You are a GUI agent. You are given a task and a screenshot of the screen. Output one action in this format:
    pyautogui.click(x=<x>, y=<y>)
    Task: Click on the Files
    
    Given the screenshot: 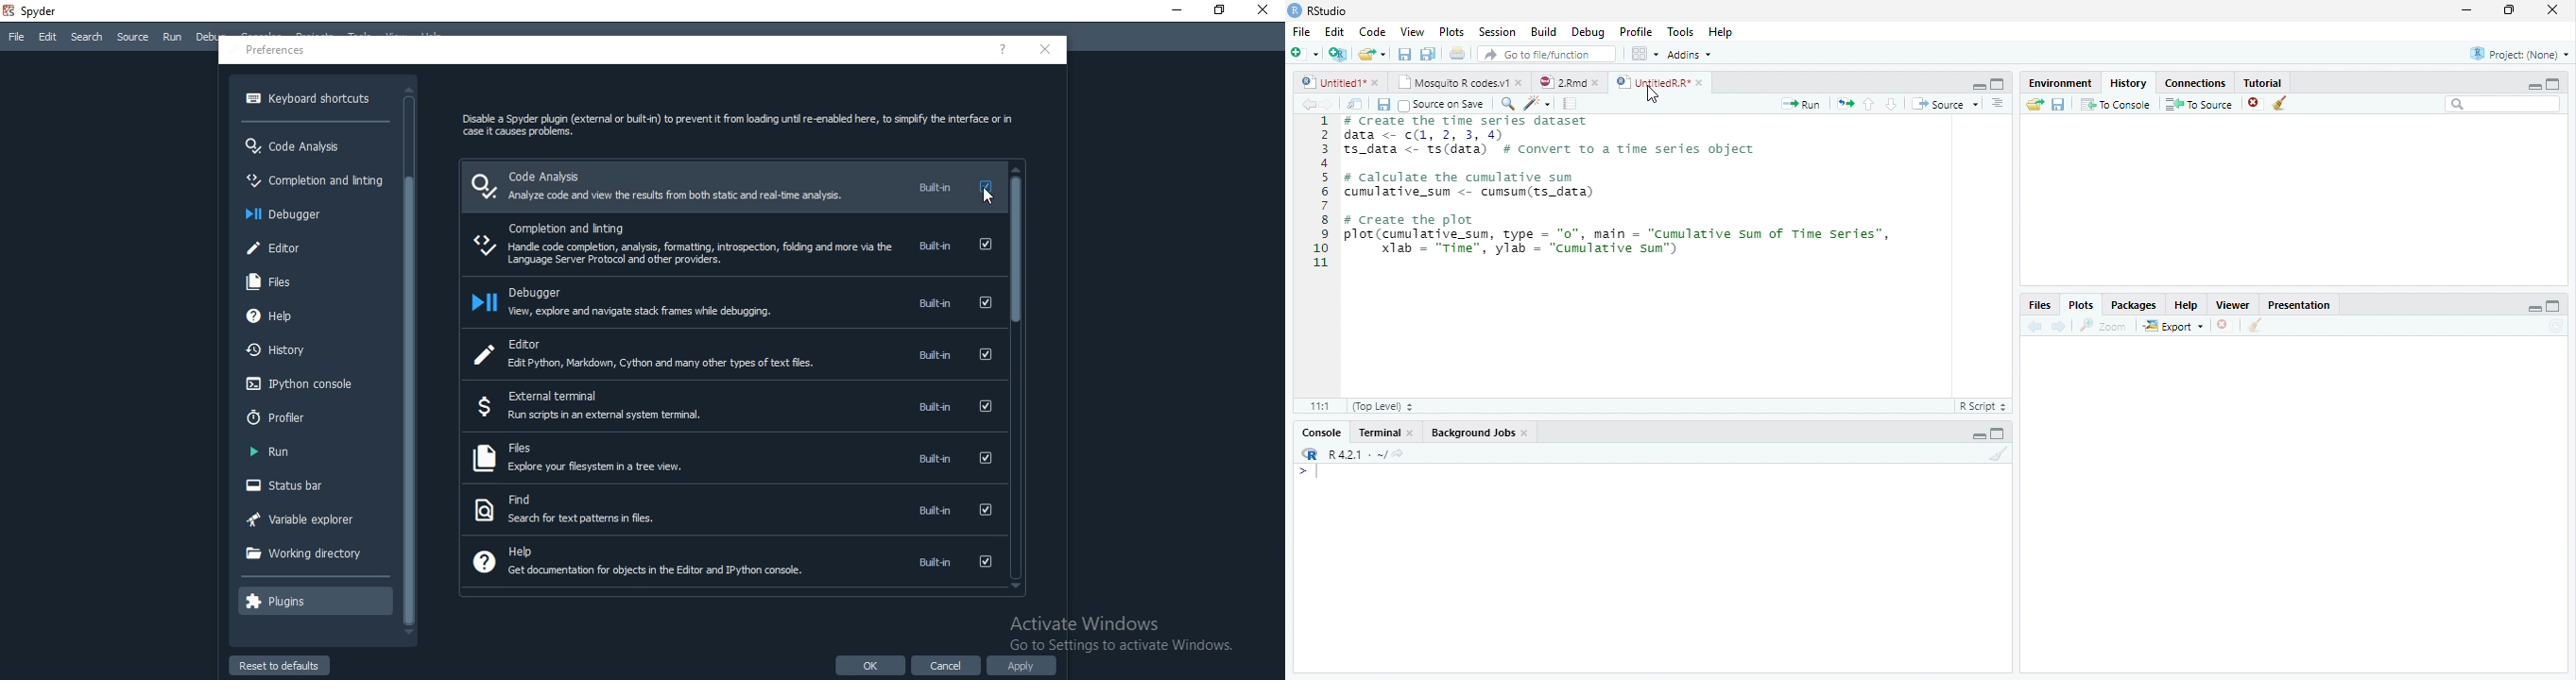 What is the action you would take?
    pyautogui.click(x=1845, y=104)
    